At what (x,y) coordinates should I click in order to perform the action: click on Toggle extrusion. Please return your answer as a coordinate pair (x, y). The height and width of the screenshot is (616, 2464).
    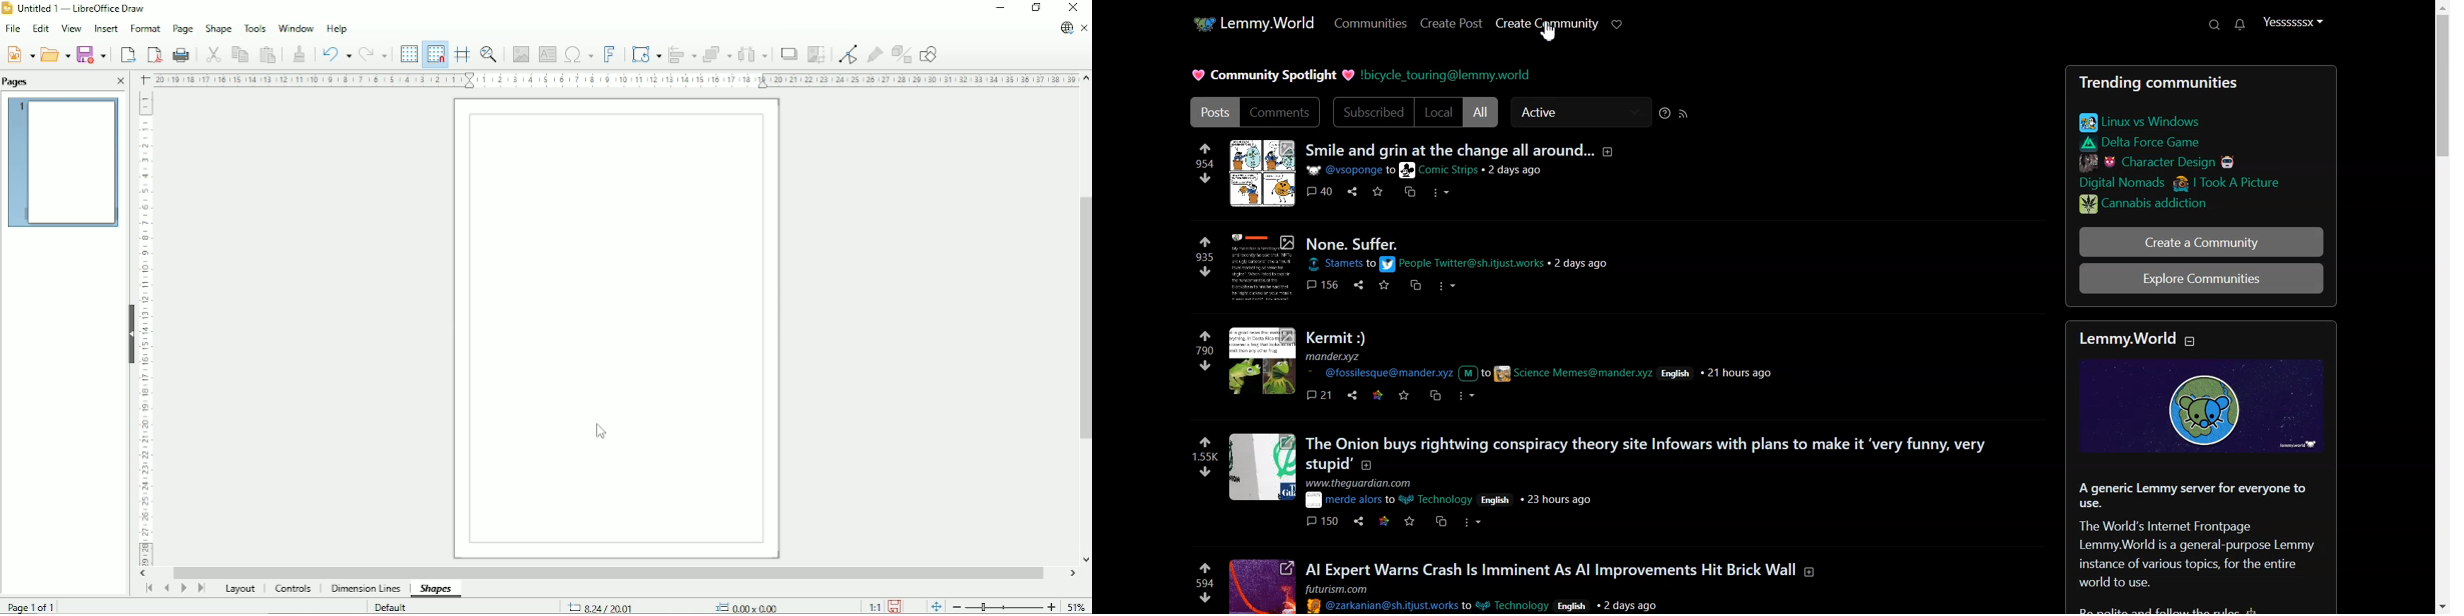
    Looking at the image, I should click on (901, 55).